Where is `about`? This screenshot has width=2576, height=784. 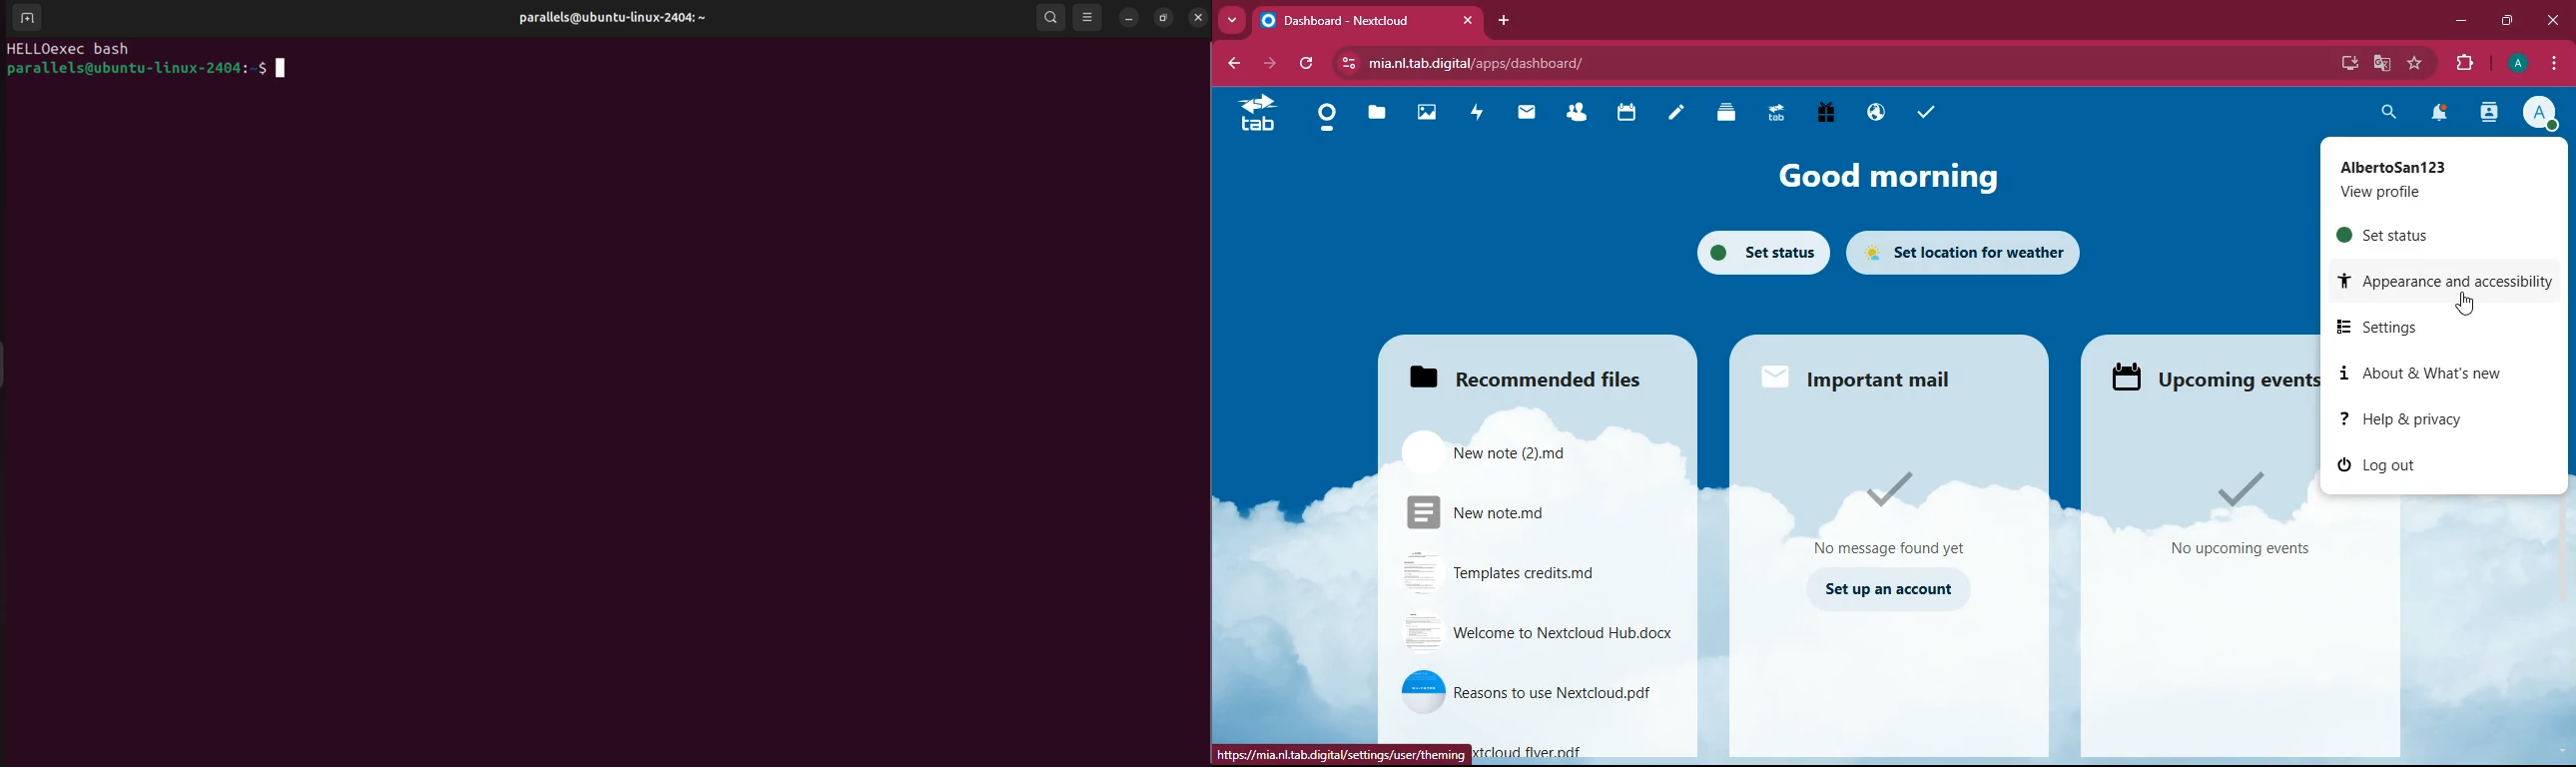 about is located at coordinates (2424, 373).